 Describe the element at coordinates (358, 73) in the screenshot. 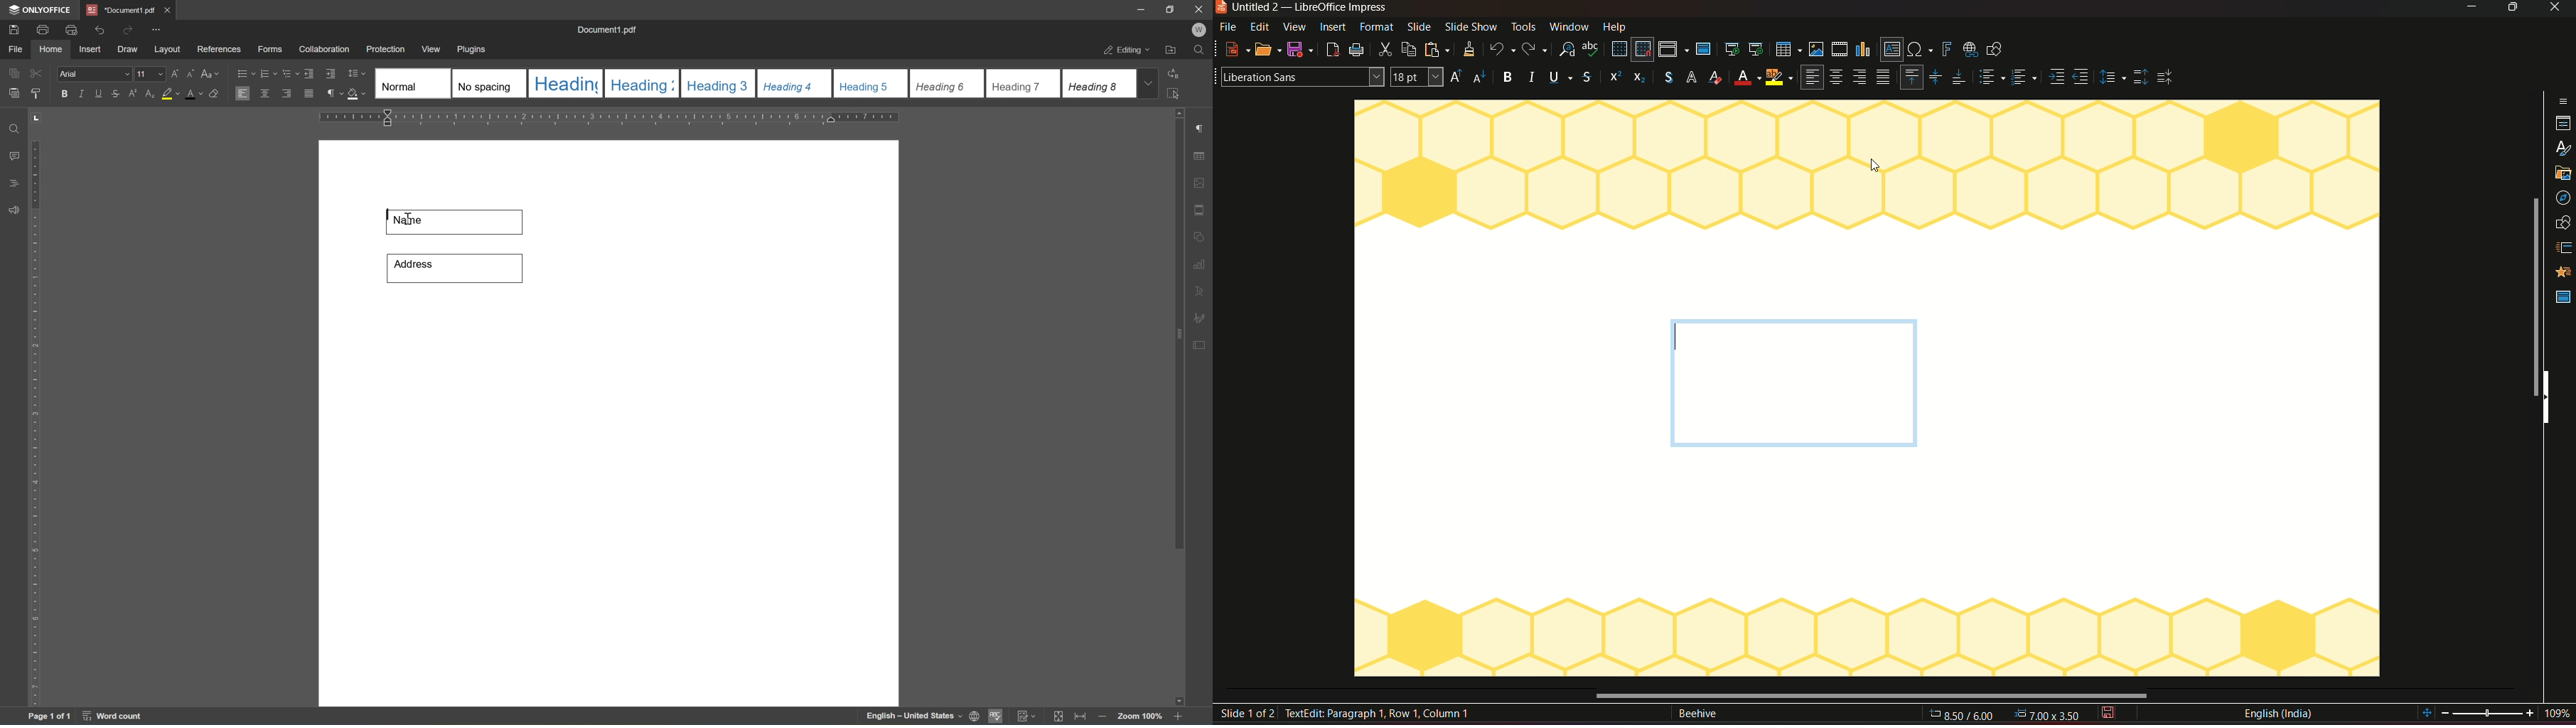

I see `paragraph line spacing` at that location.